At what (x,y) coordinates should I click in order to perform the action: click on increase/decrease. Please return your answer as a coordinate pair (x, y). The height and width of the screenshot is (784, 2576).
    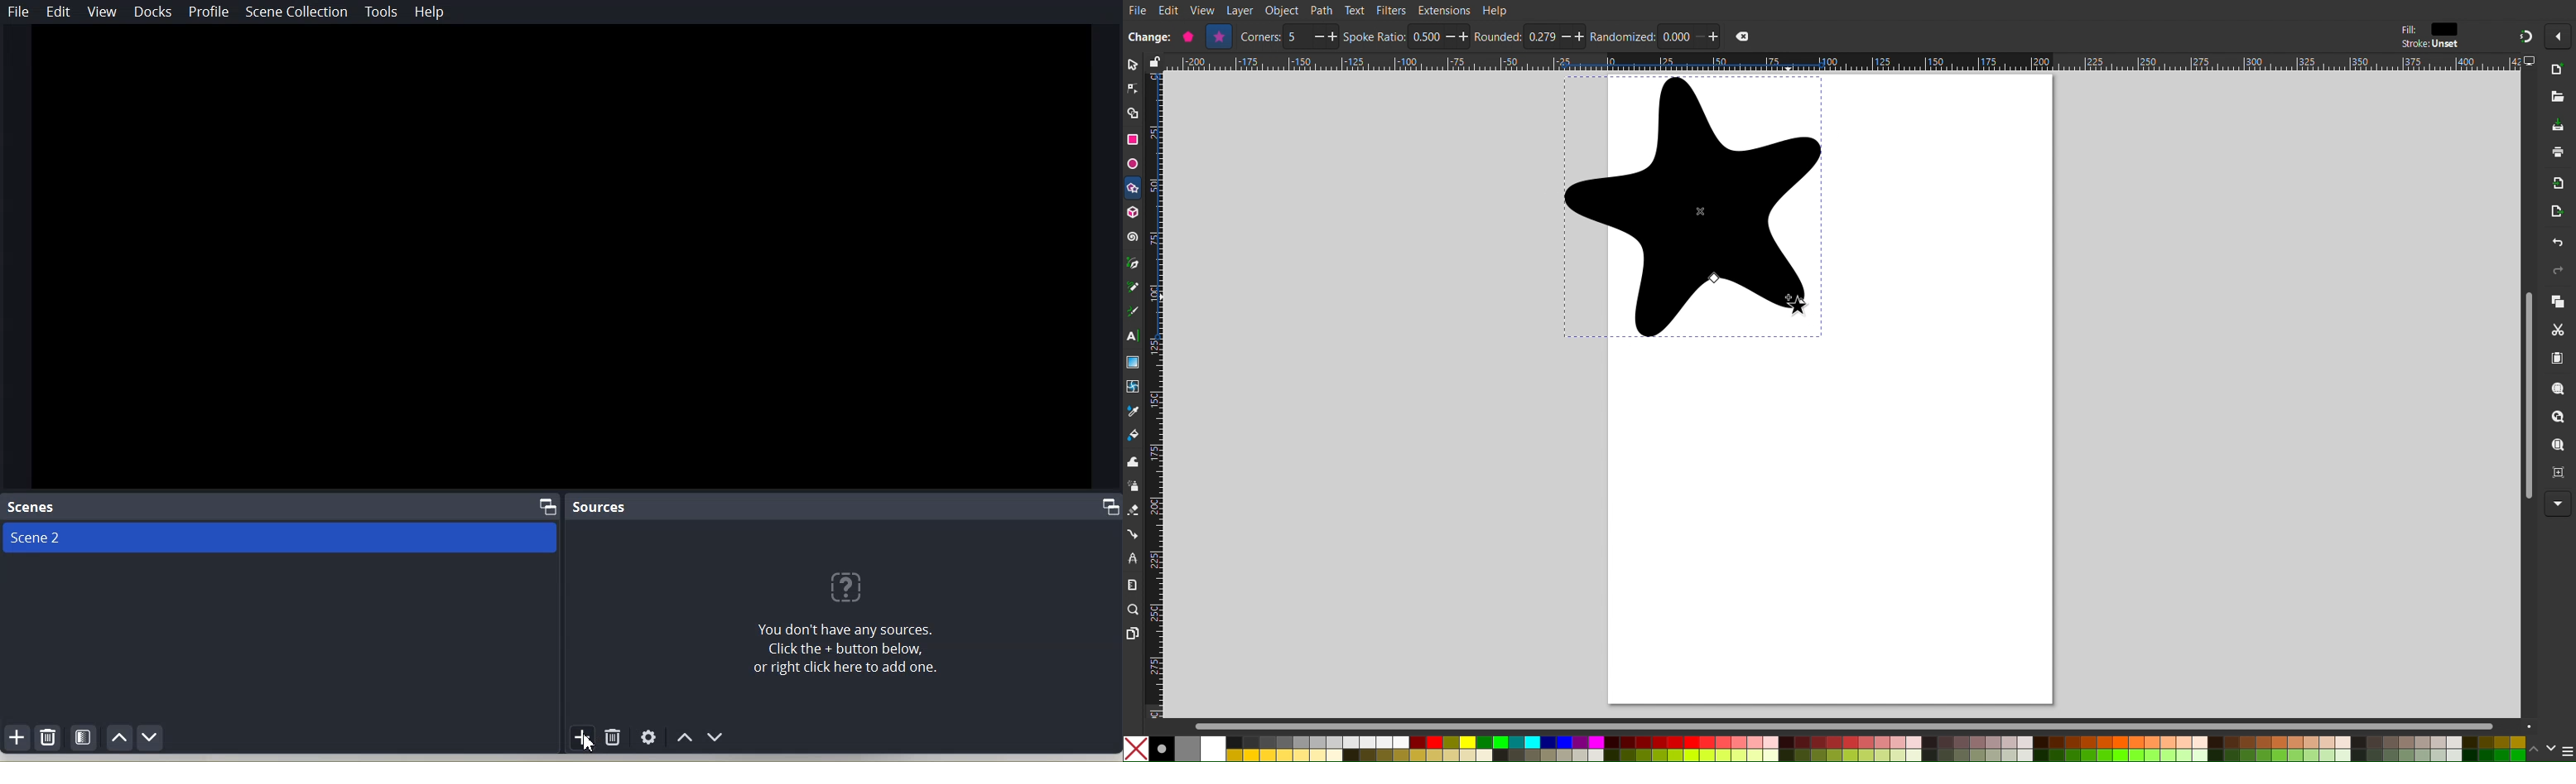
    Looking at the image, I should click on (1573, 36).